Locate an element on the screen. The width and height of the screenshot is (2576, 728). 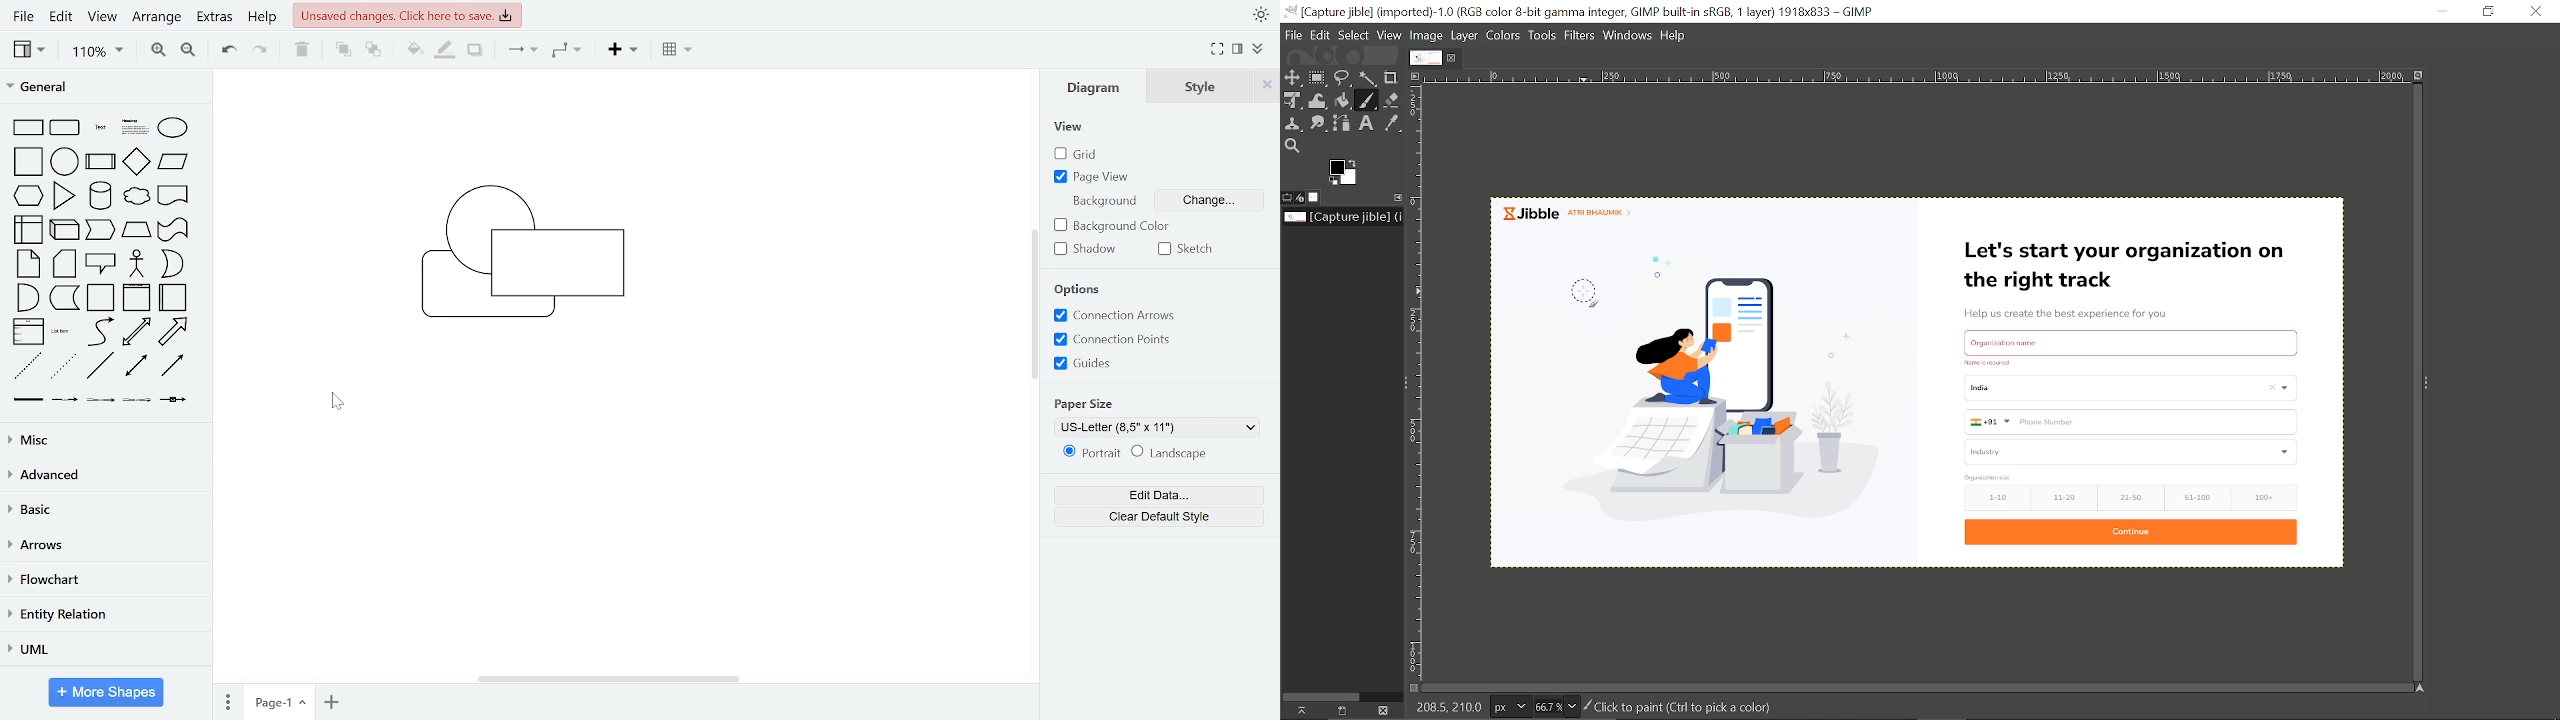
cloud is located at coordinates (138, 197).